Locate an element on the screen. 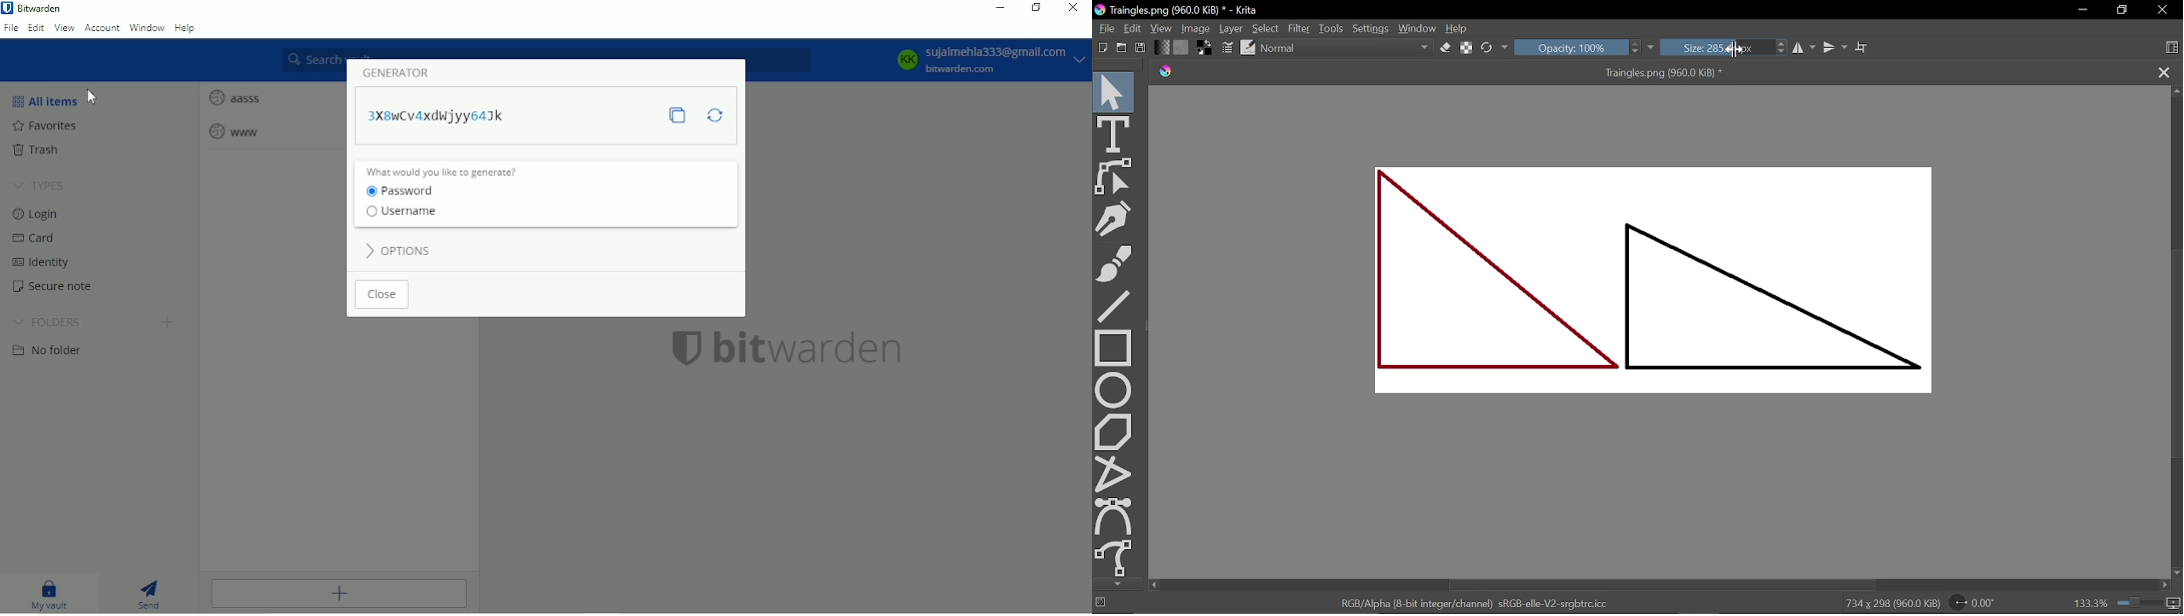 The image size is (2184, 616). Choose brush preset is located at coordinates (1248, 48).